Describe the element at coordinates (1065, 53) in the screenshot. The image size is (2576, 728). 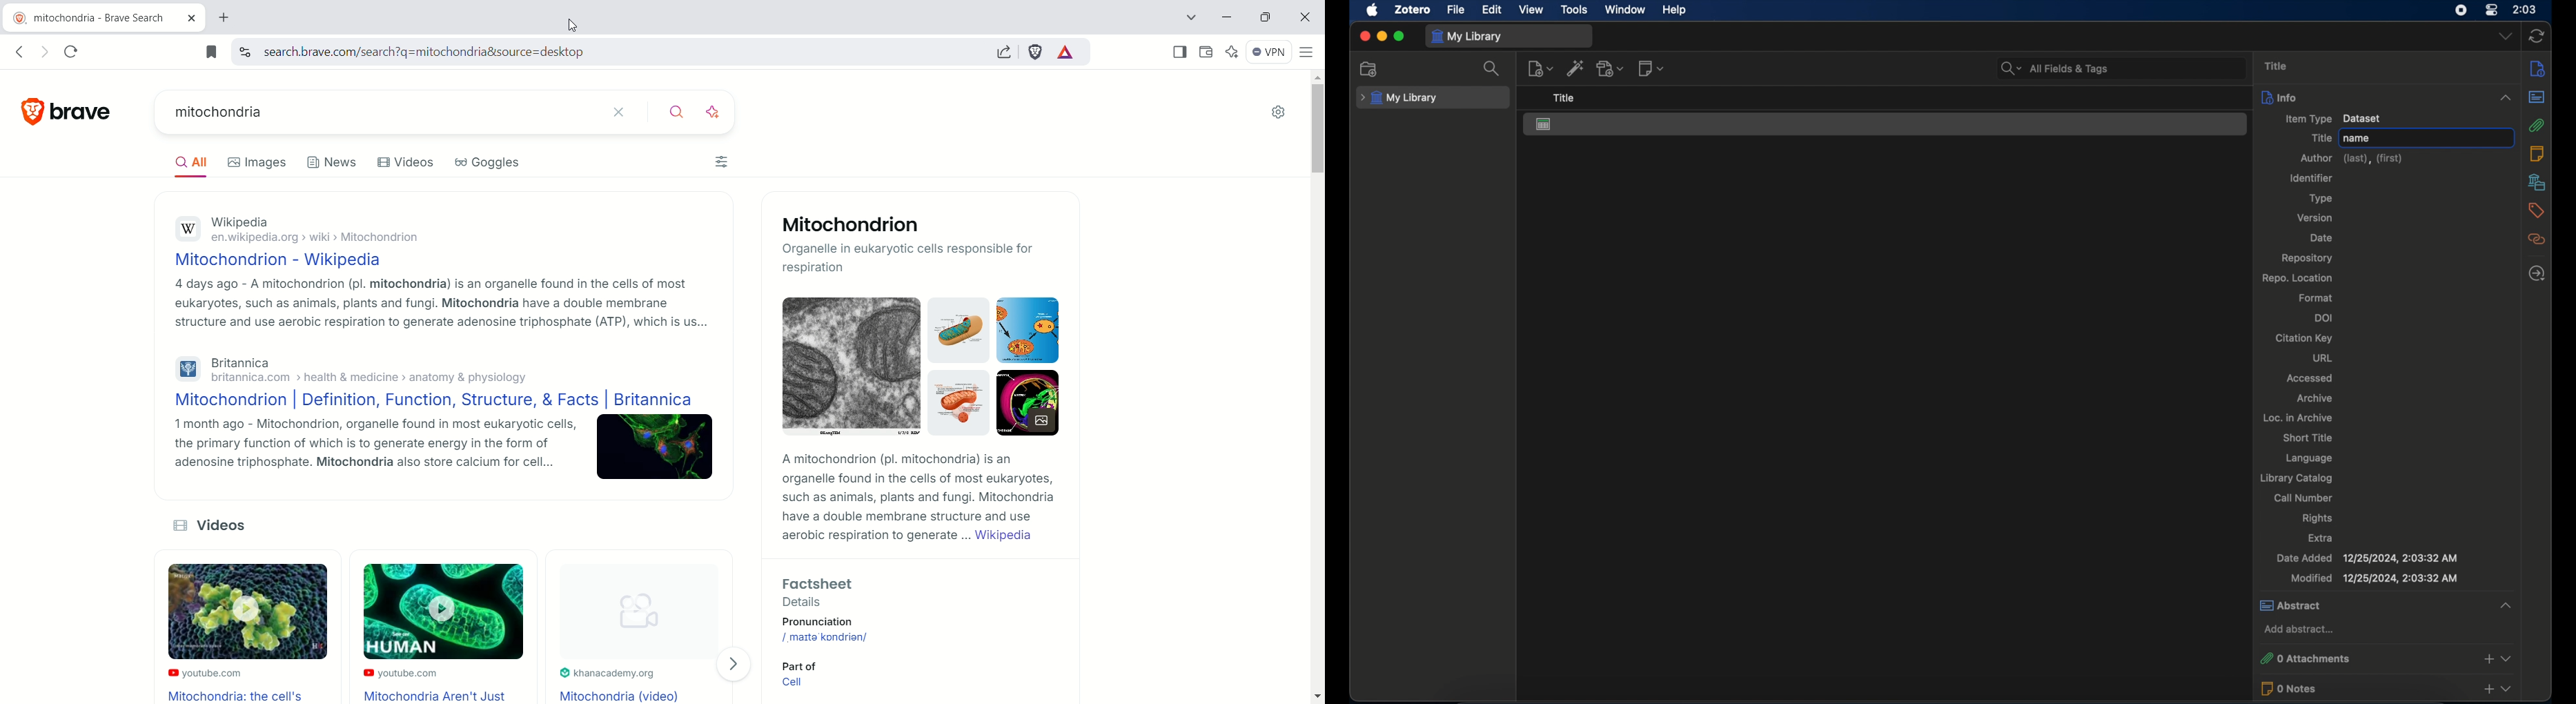
I see `rewards` at that location.